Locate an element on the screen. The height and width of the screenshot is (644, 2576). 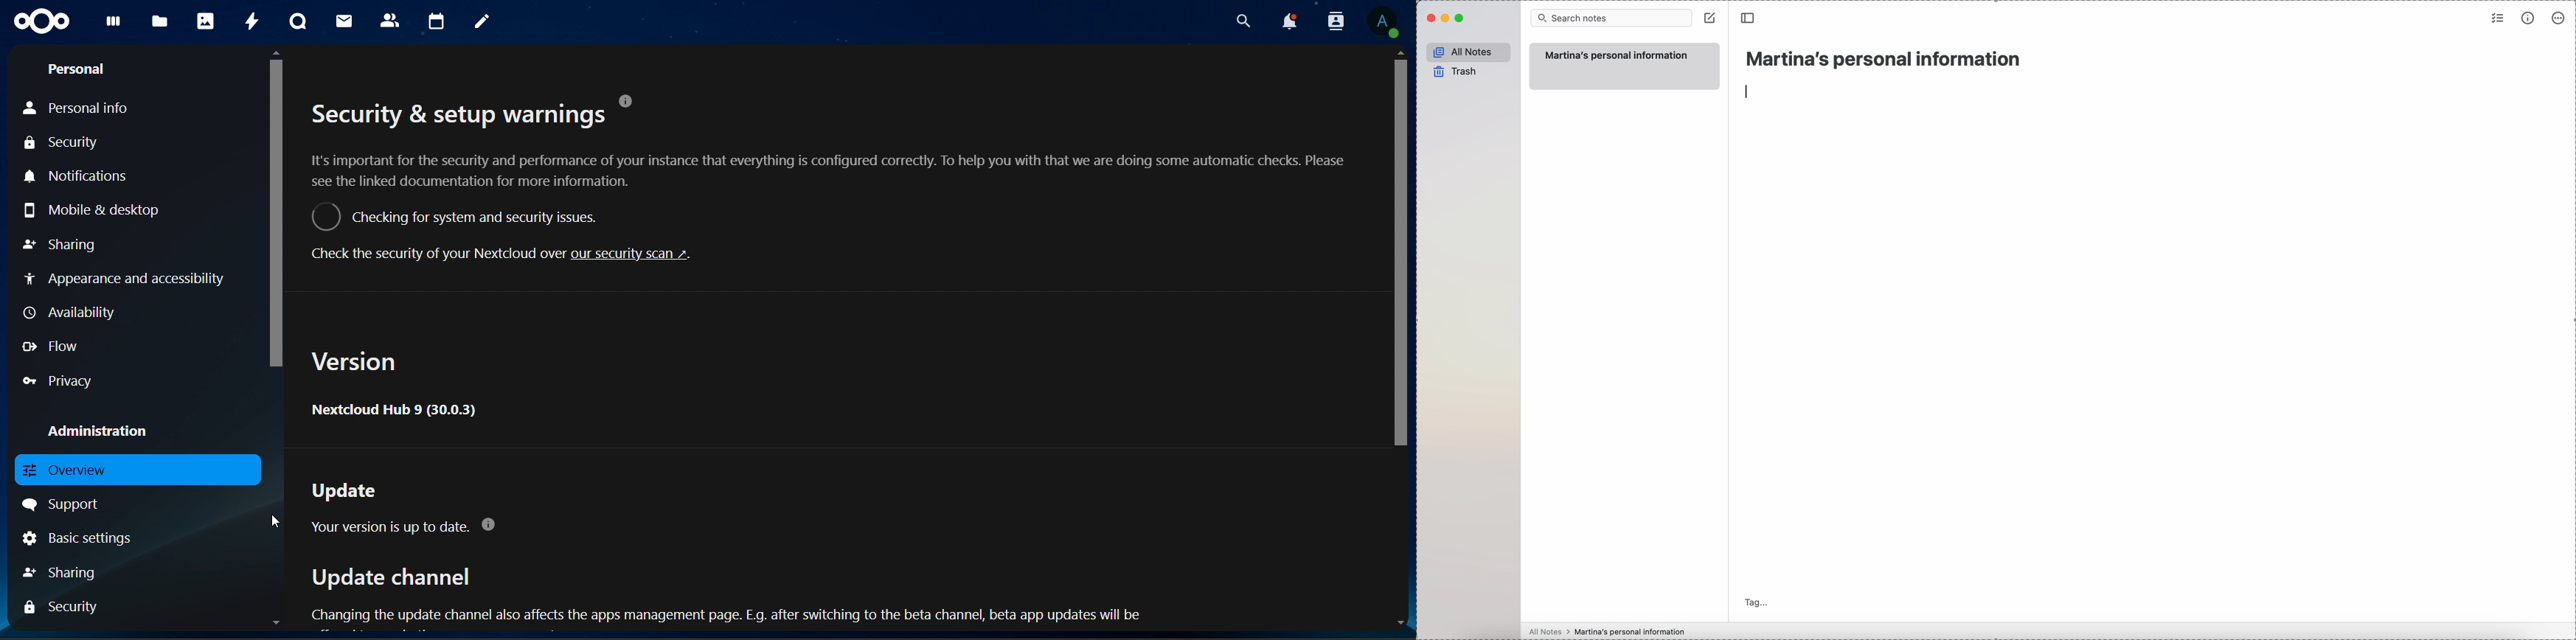
privacy is located at coordinates (59, 380).